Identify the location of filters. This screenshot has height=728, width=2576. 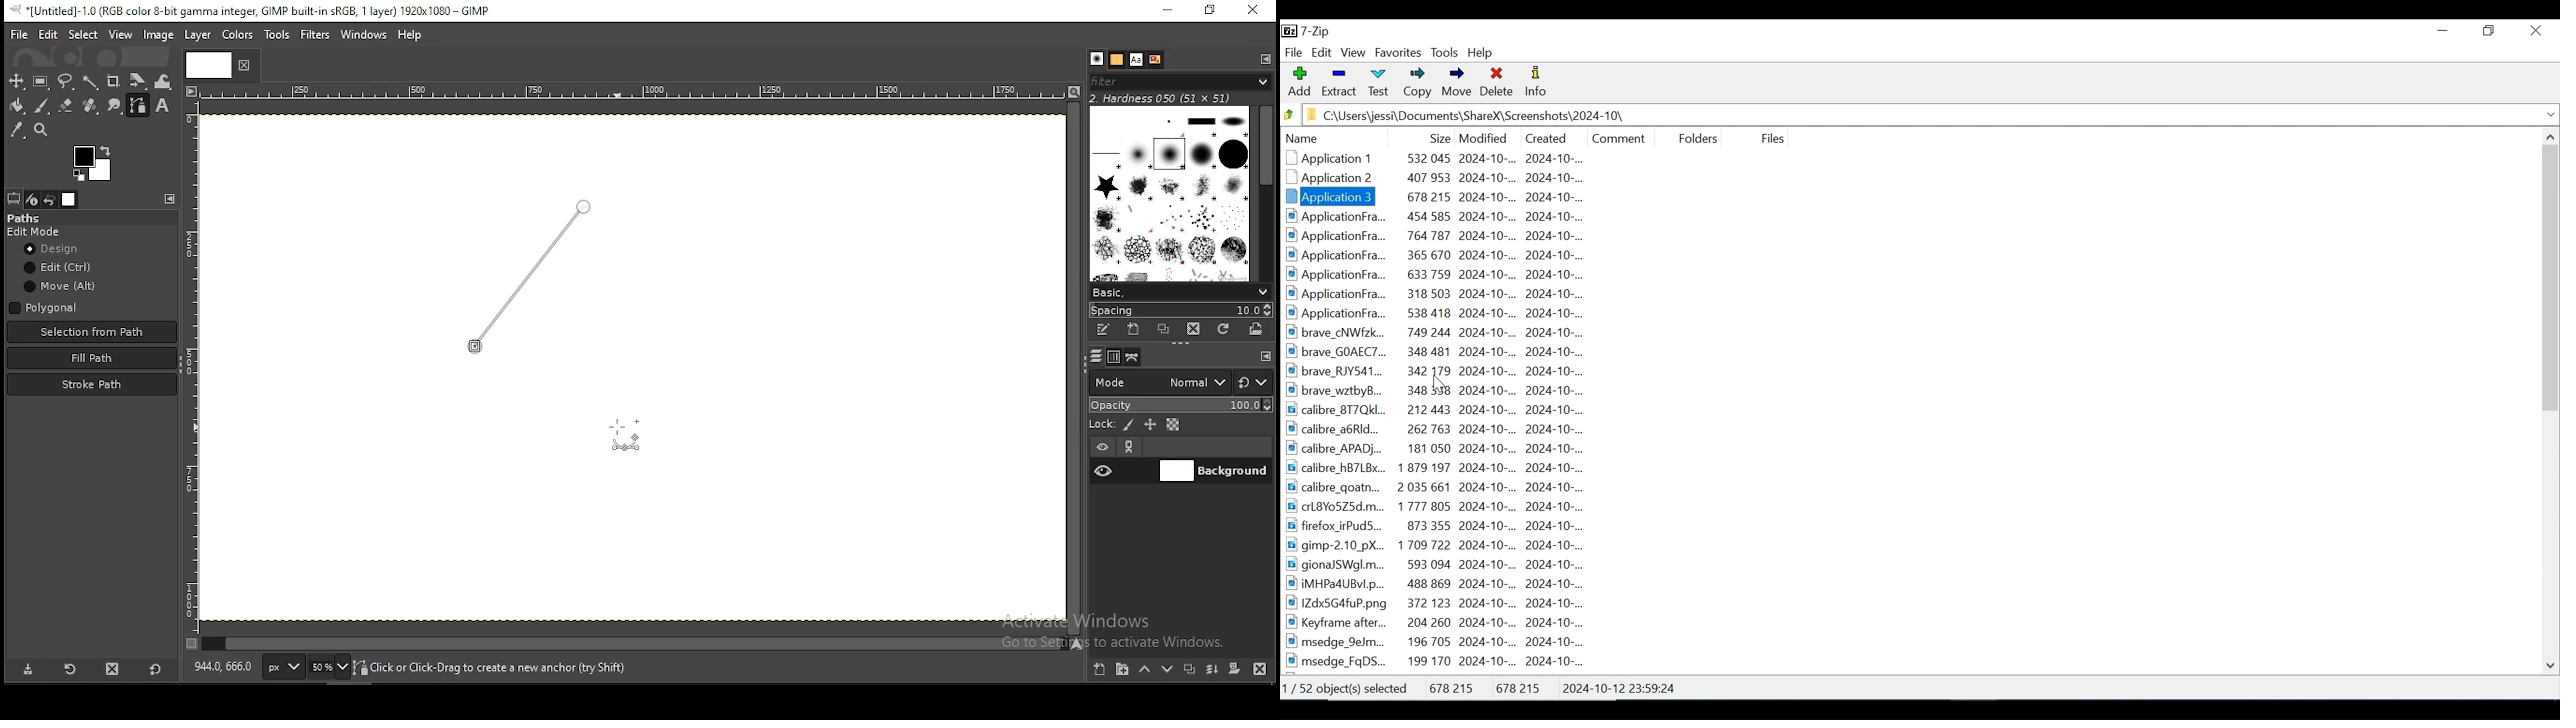
(314, 34).